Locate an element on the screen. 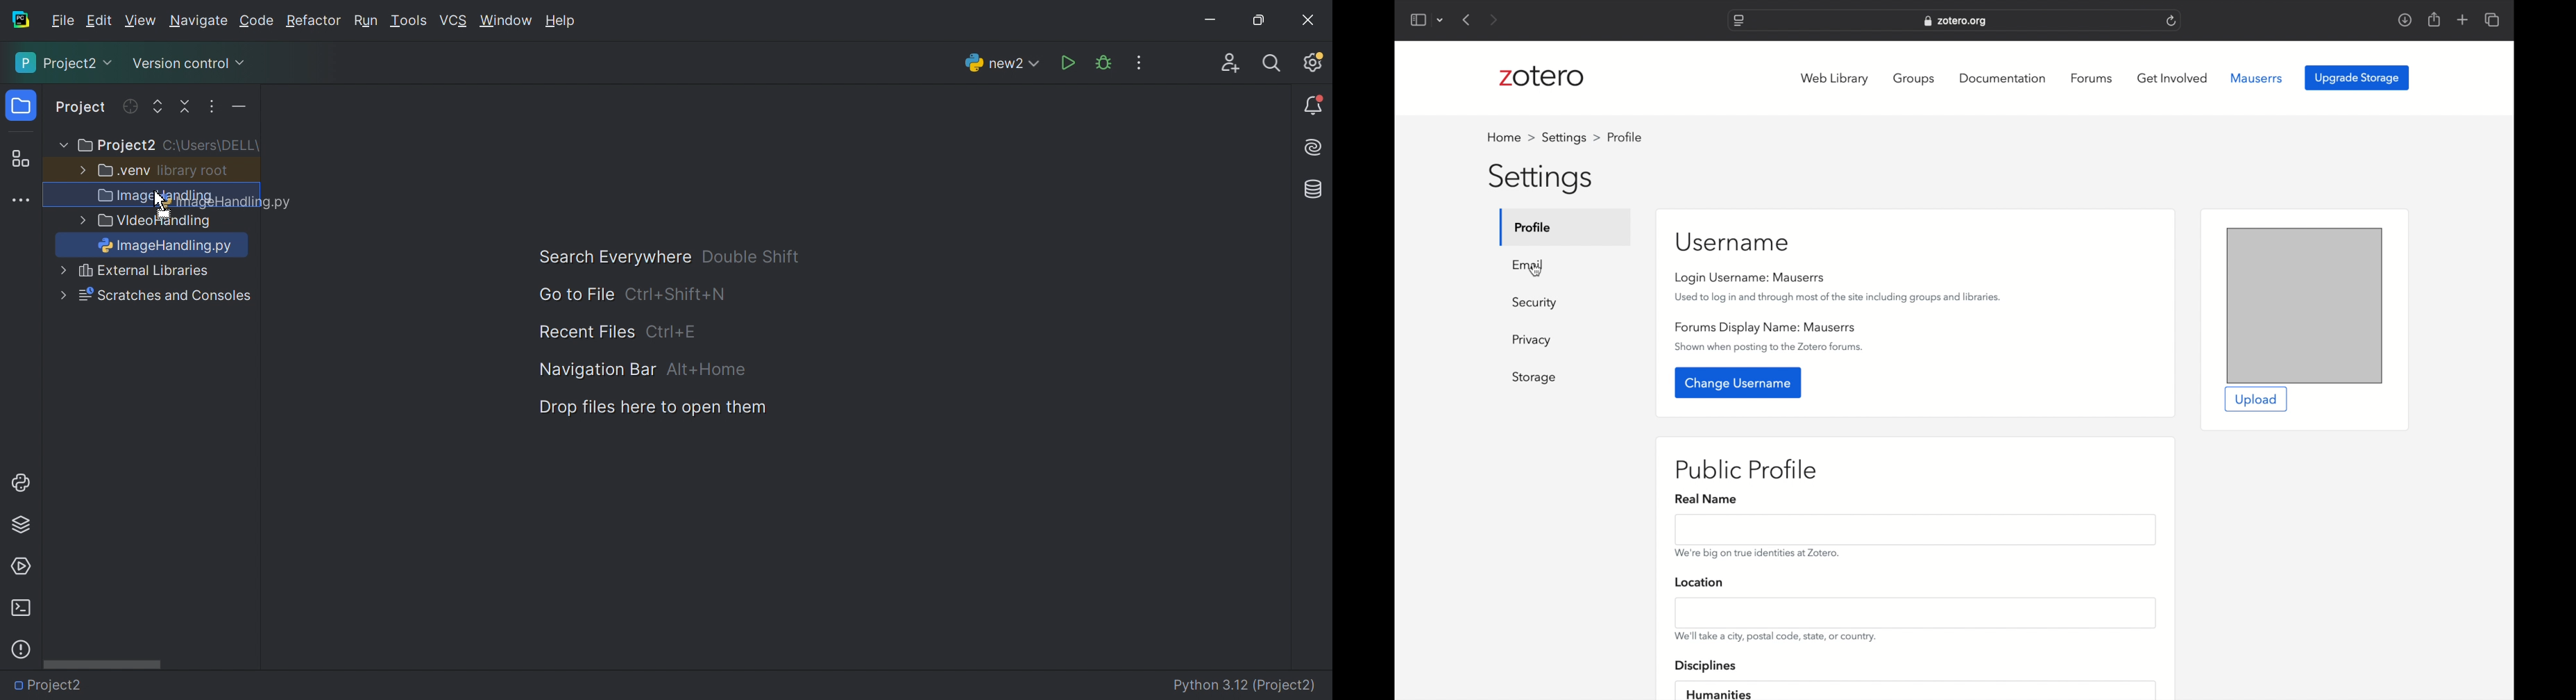 This screenshot has width=2576, height=700. Terminal is located at coordinates (20, 608).